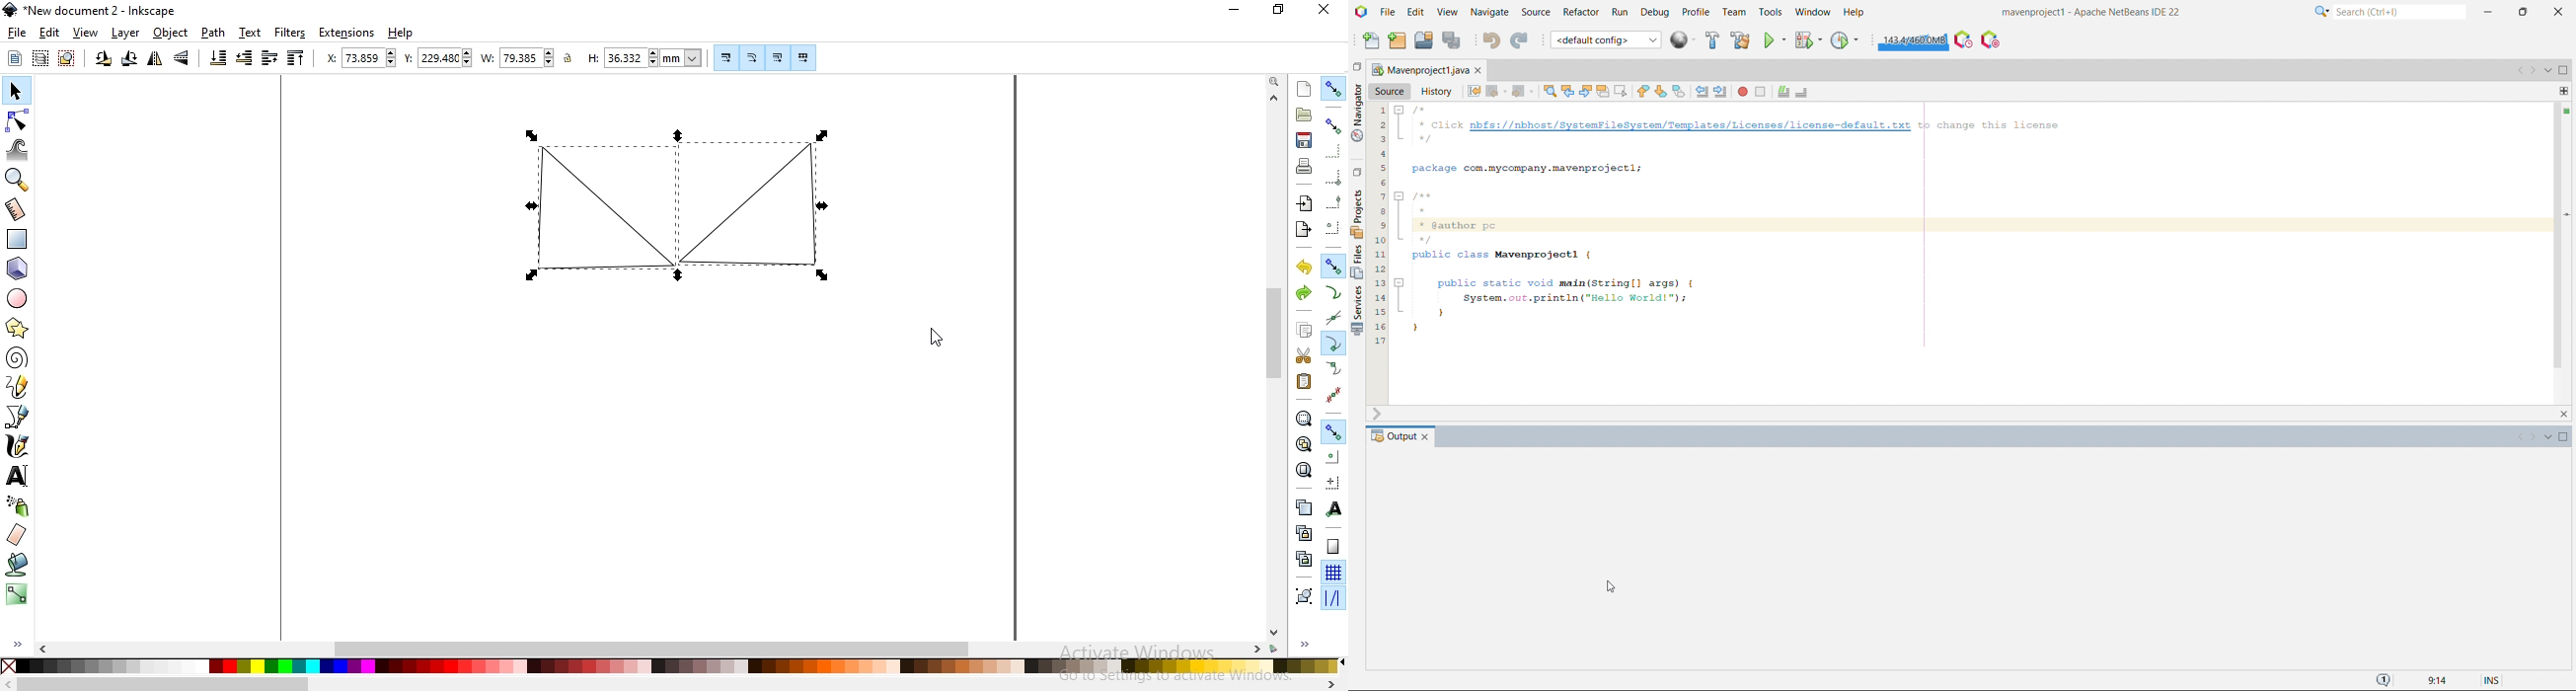 This screenshot has width=2576, height=700. Describe the element at coordinates (21, 238) in the screenshot. I see `create rectangle and squares` at that location.